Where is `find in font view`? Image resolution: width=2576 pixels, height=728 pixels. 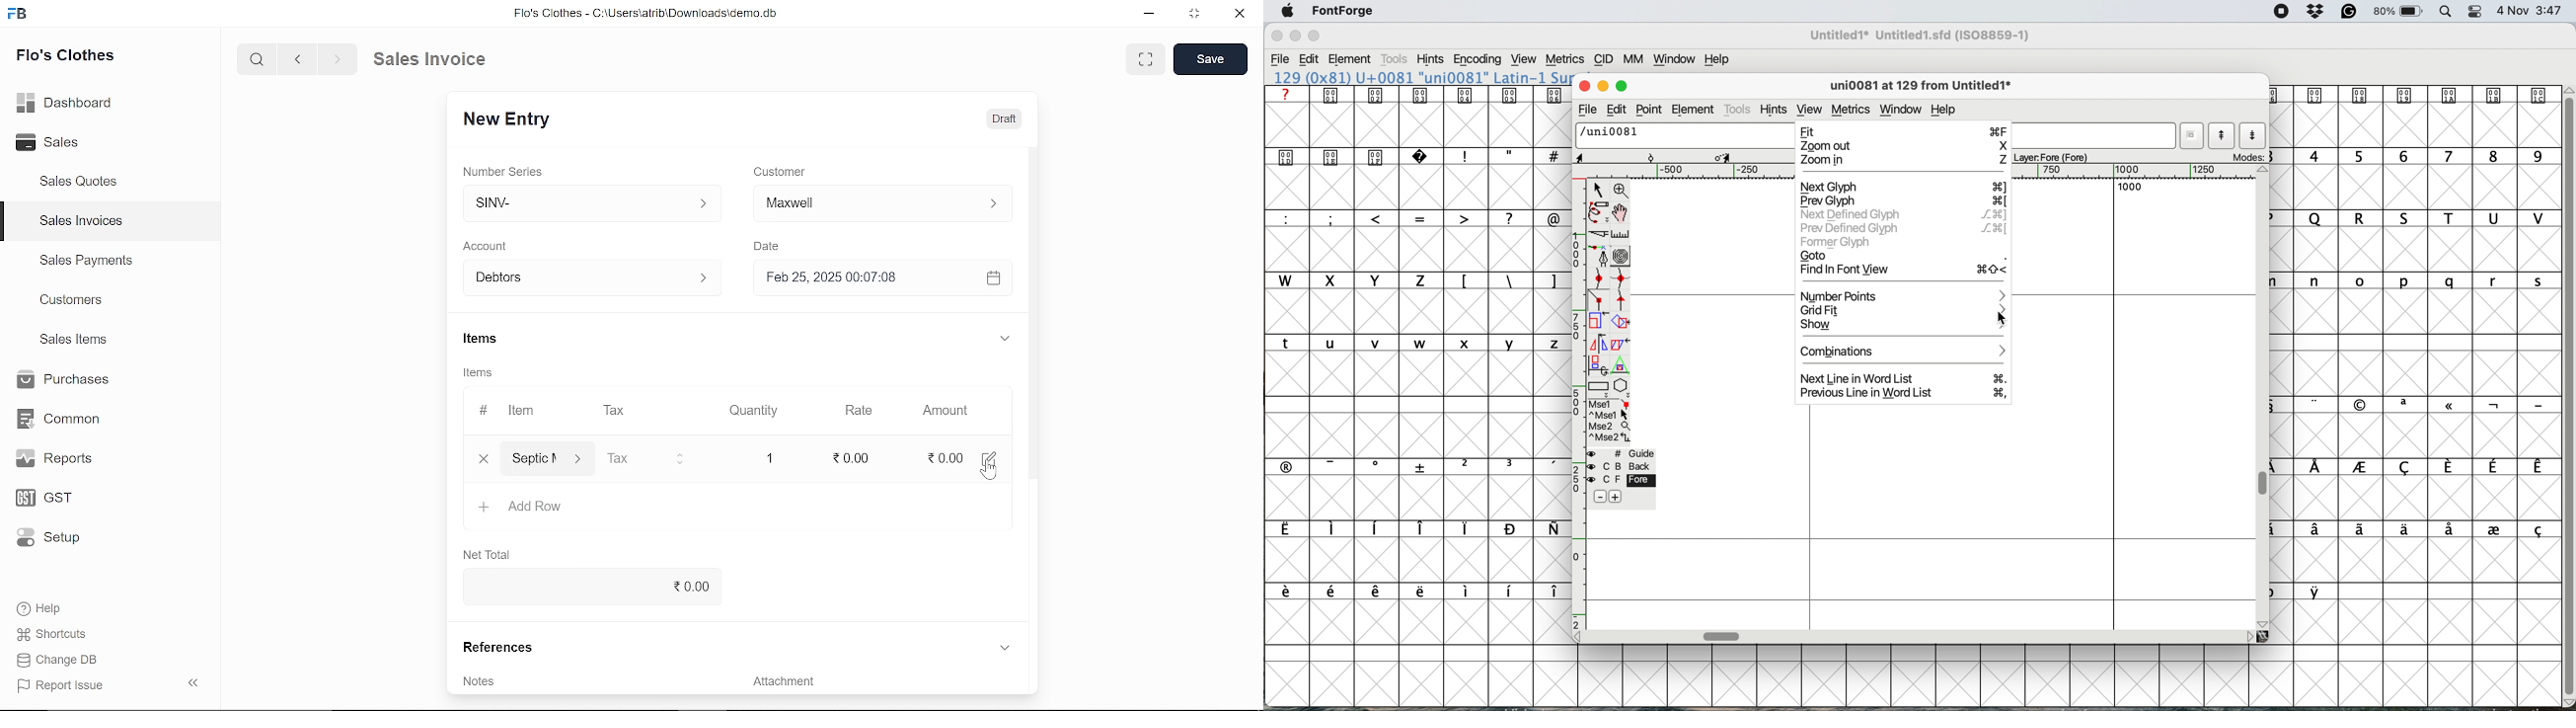 find in font view is located at coordinates (1905, 271).